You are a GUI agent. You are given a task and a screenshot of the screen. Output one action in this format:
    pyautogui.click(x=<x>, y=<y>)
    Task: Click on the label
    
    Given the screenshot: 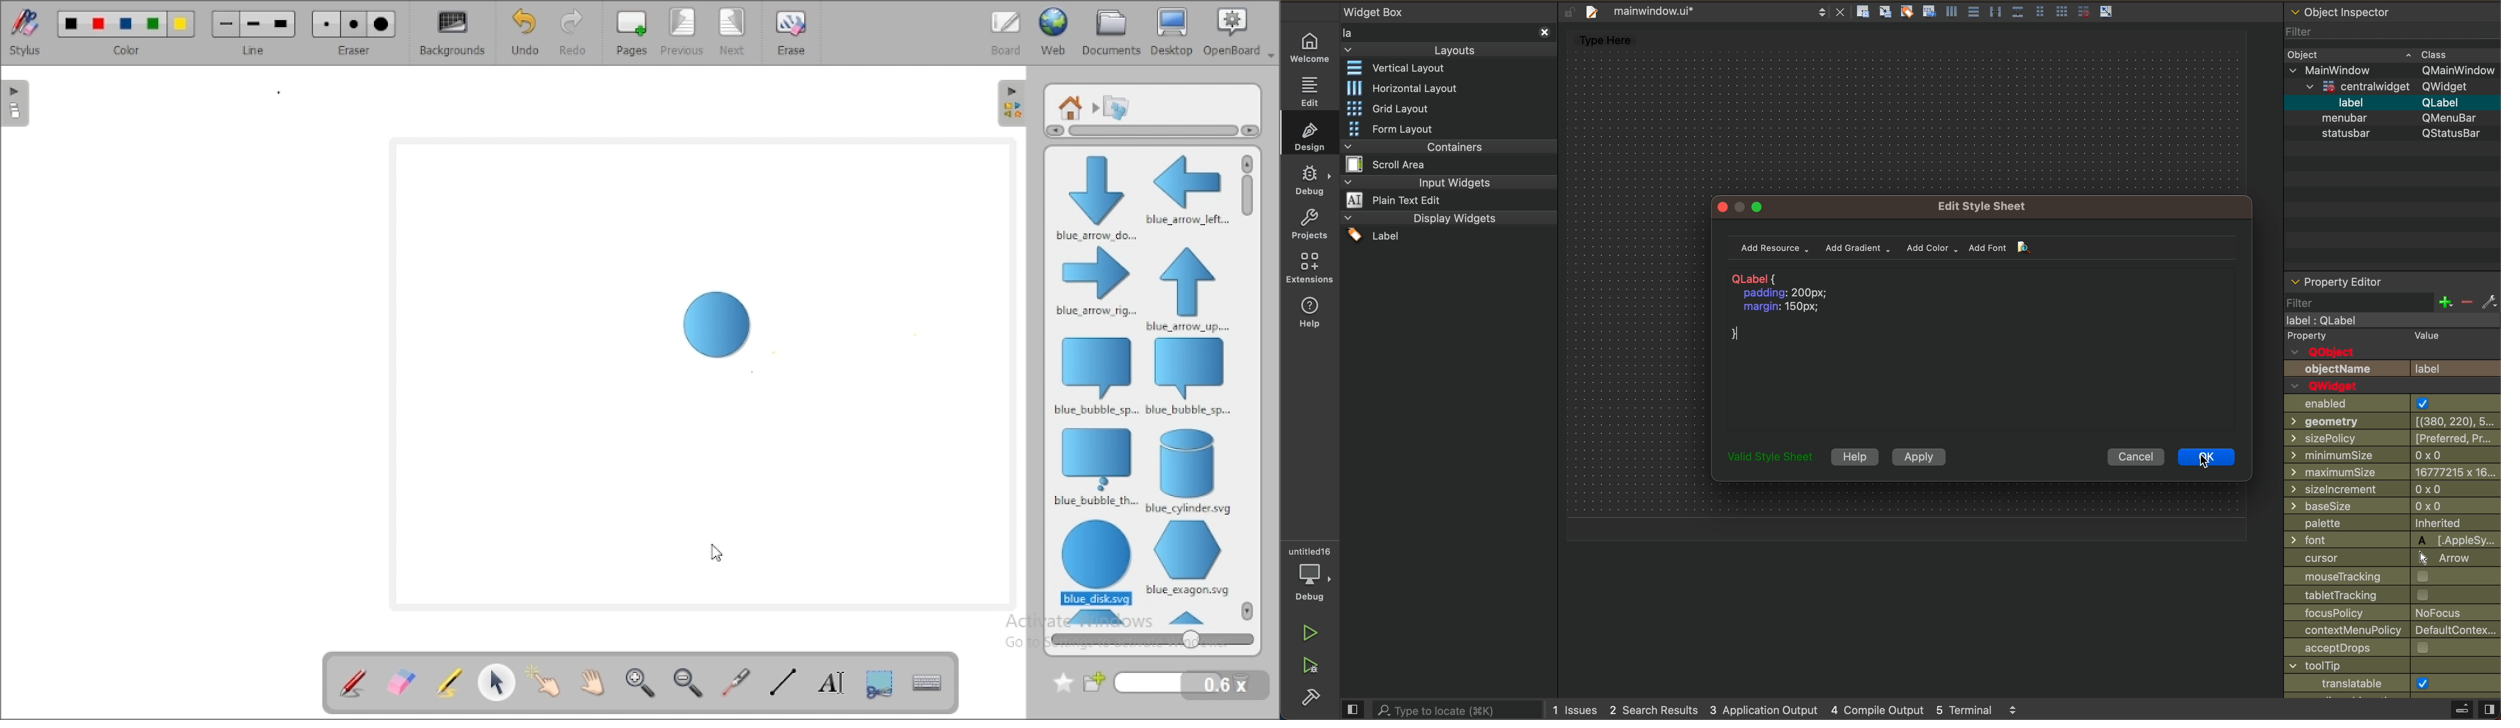 What is the action you would take?
    pyautogui.click(x=2392, y=102)
    